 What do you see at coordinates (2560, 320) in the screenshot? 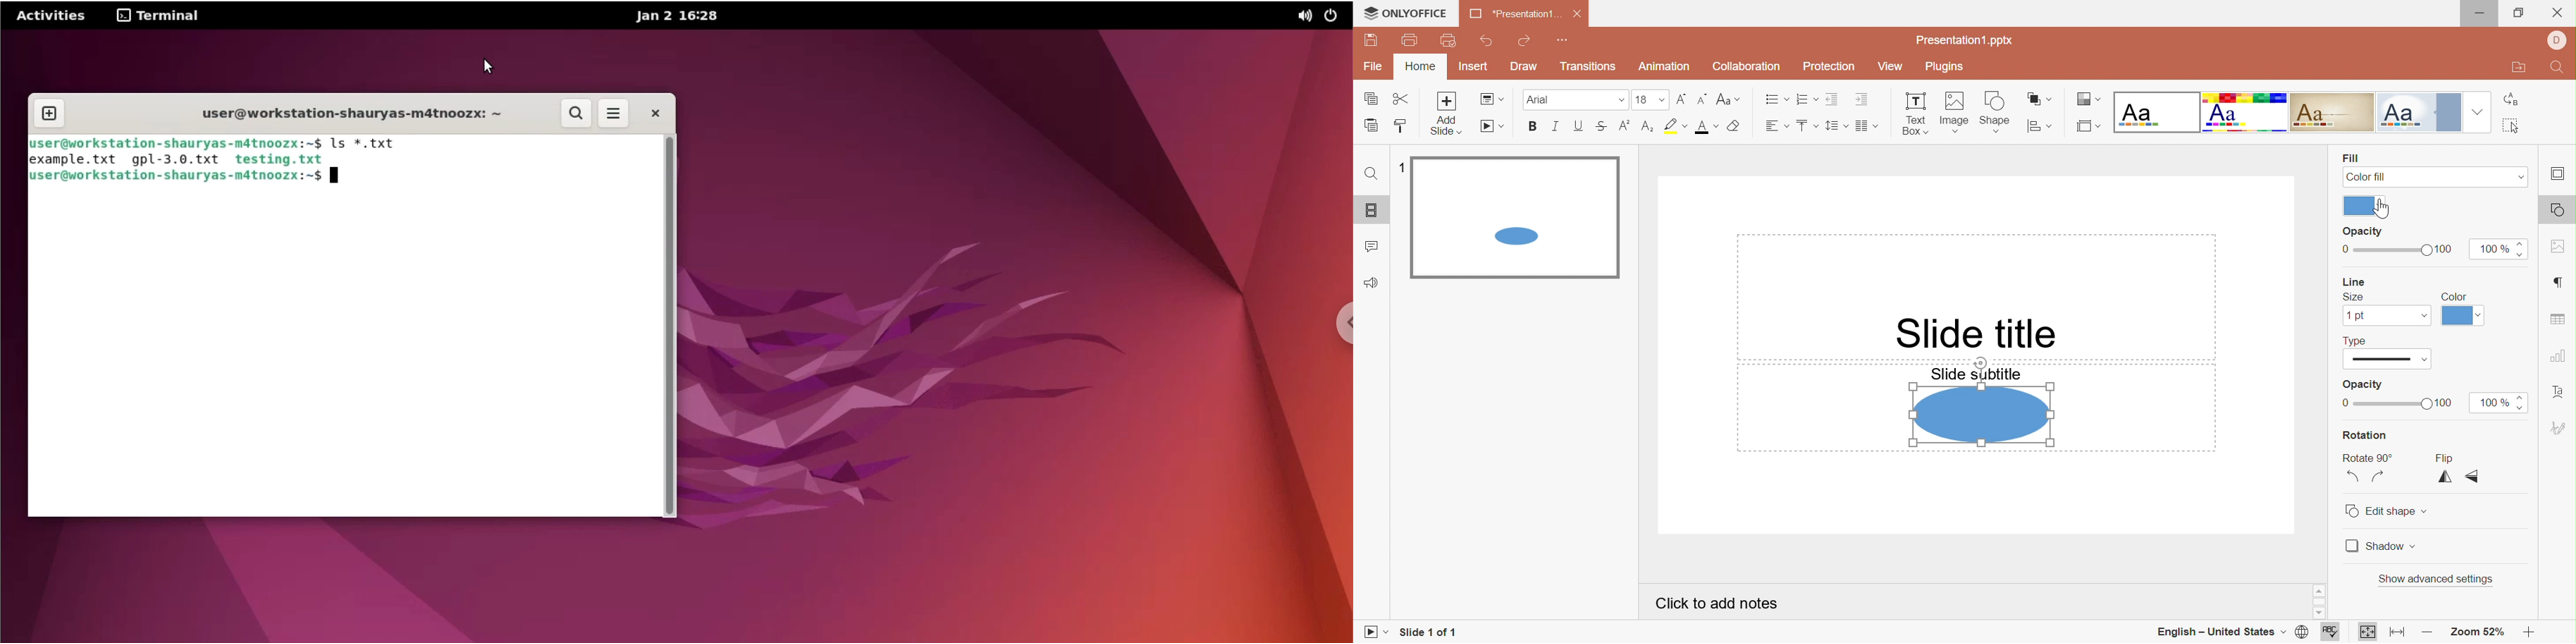
I see `Table settings` at bounding box center [2560, 320].